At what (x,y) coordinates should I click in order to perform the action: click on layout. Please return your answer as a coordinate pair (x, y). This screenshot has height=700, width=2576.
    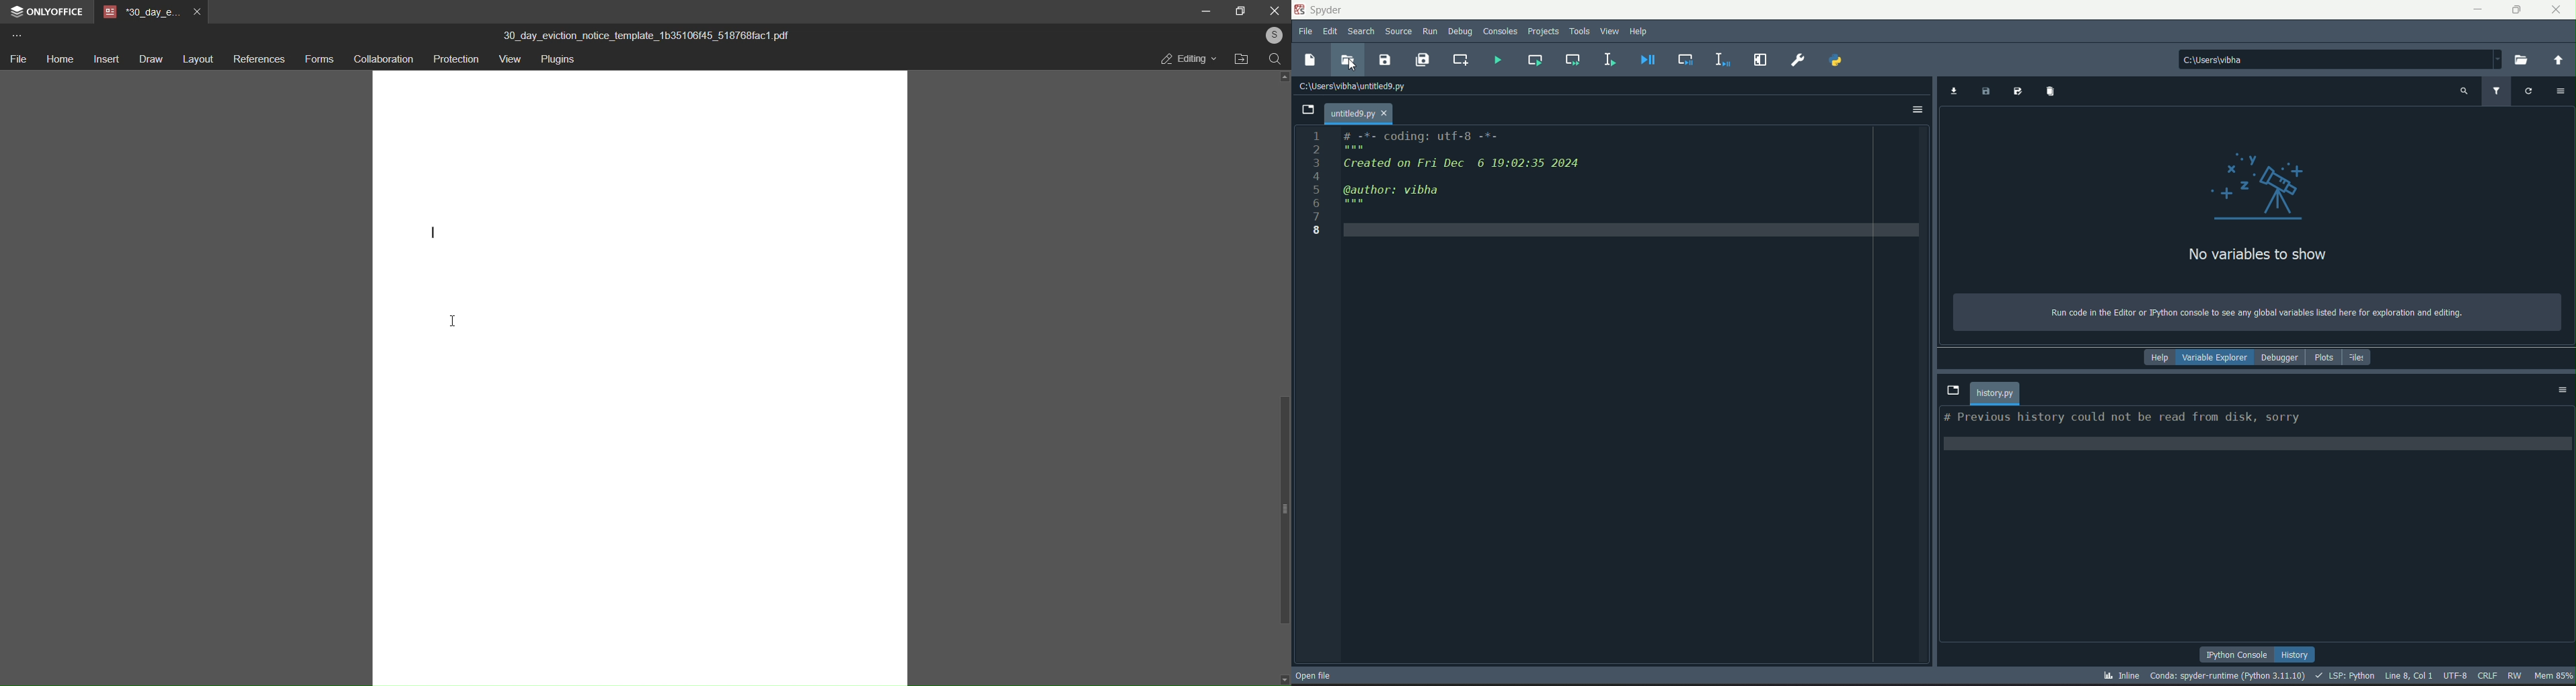
    Looking at the image, I should click on (196, 58).